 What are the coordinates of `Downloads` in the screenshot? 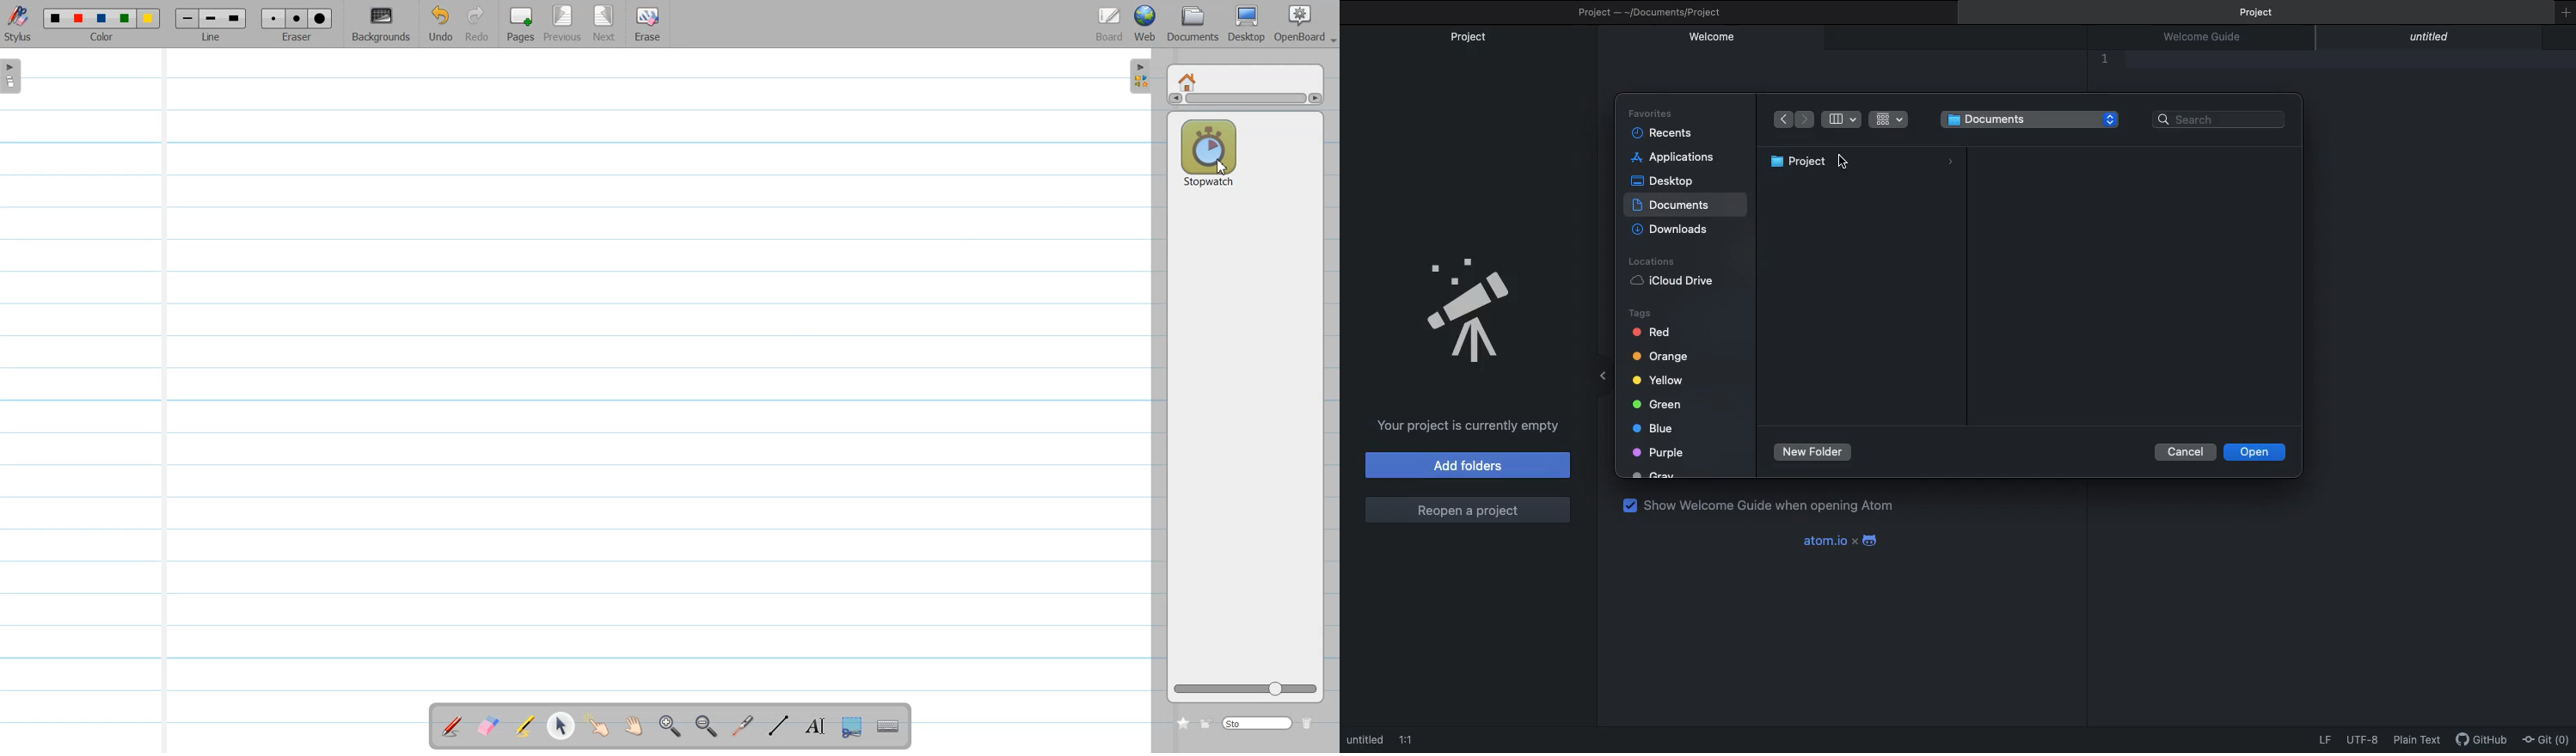 It's located at (1675, 230).